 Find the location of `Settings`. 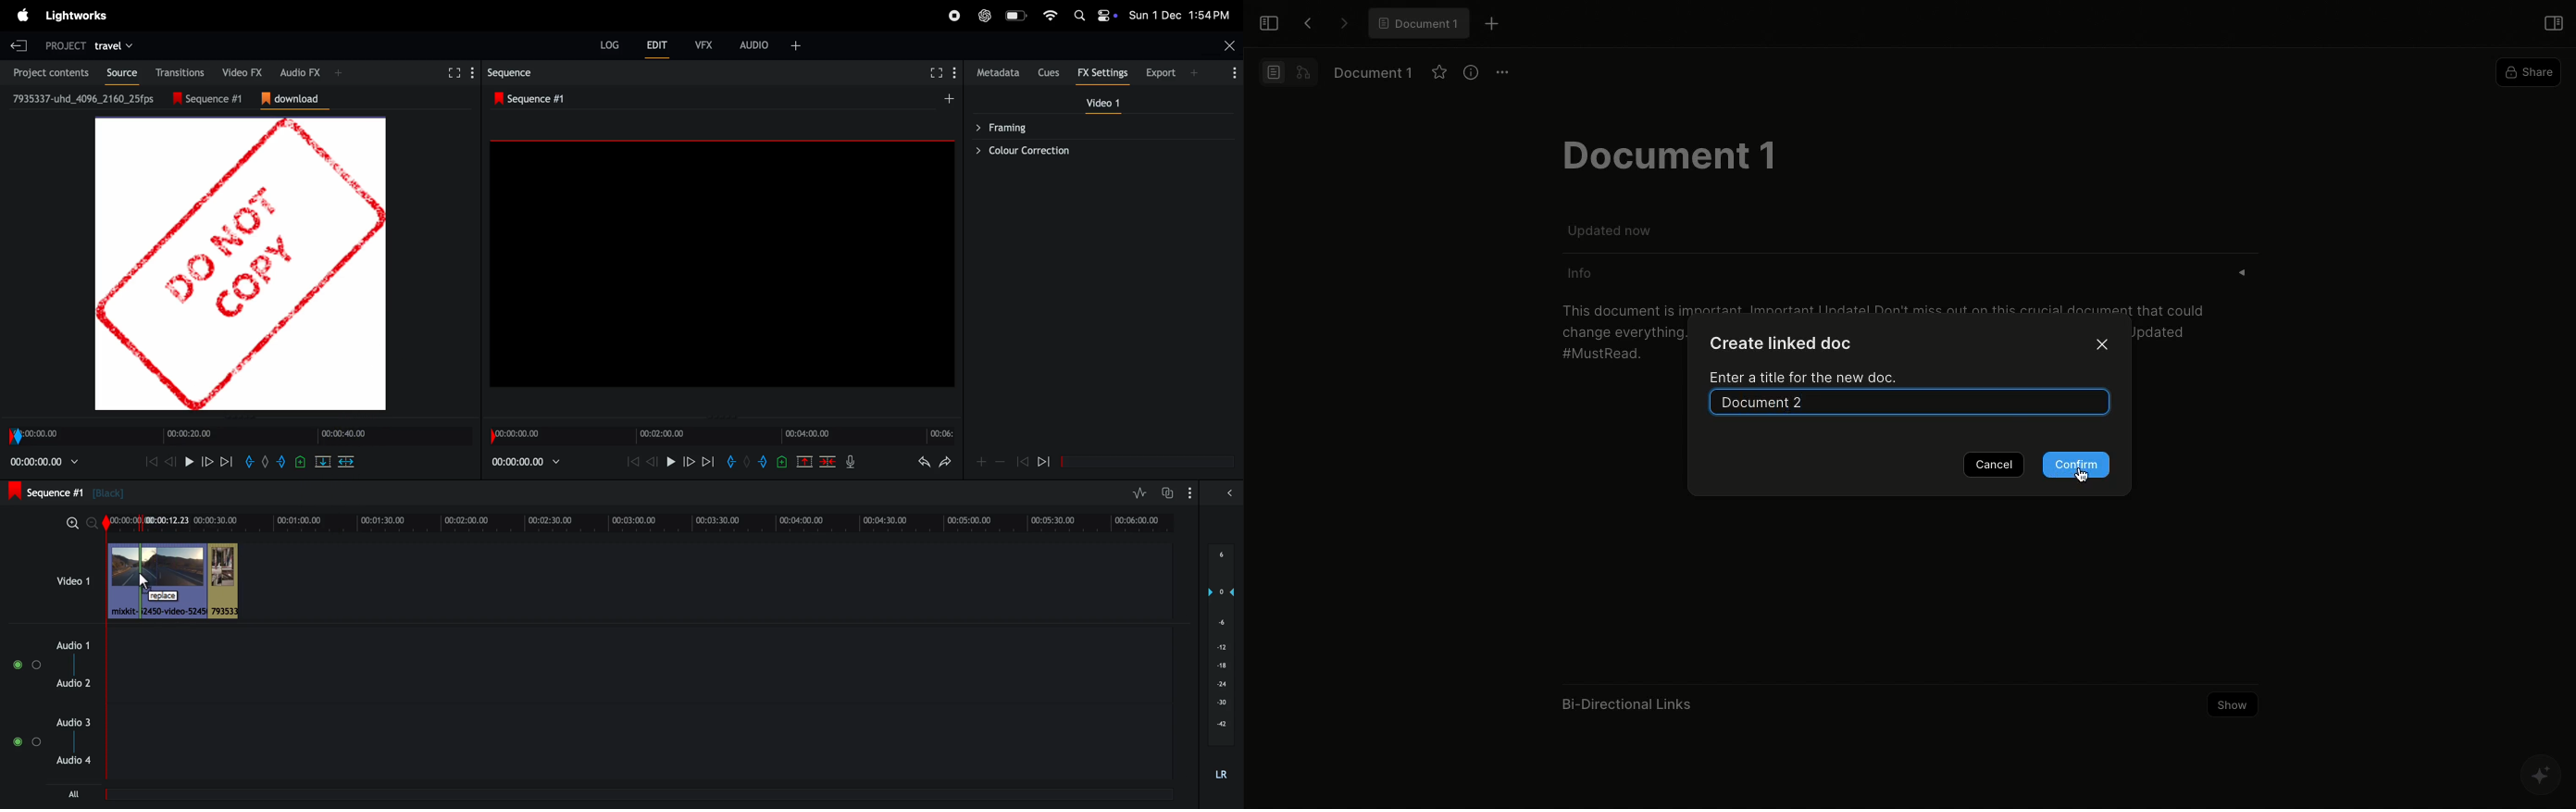

Settings is located at coordinates (955, 72).